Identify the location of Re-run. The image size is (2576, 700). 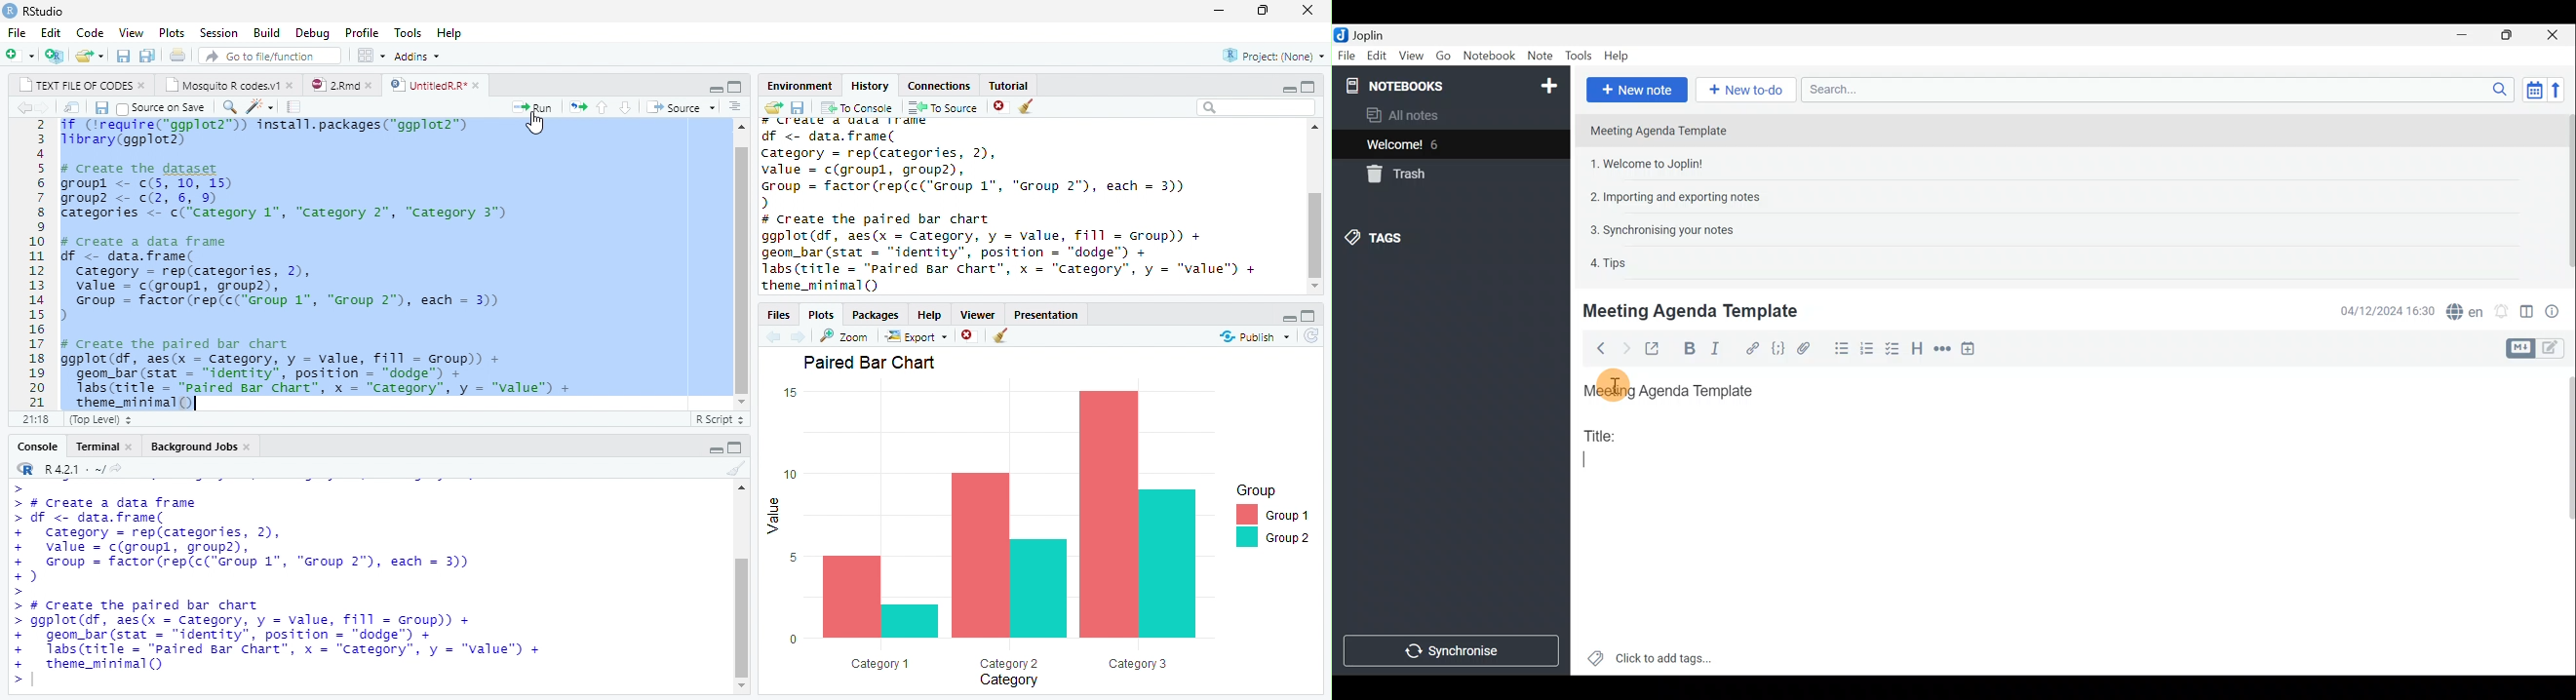
(577, 107).